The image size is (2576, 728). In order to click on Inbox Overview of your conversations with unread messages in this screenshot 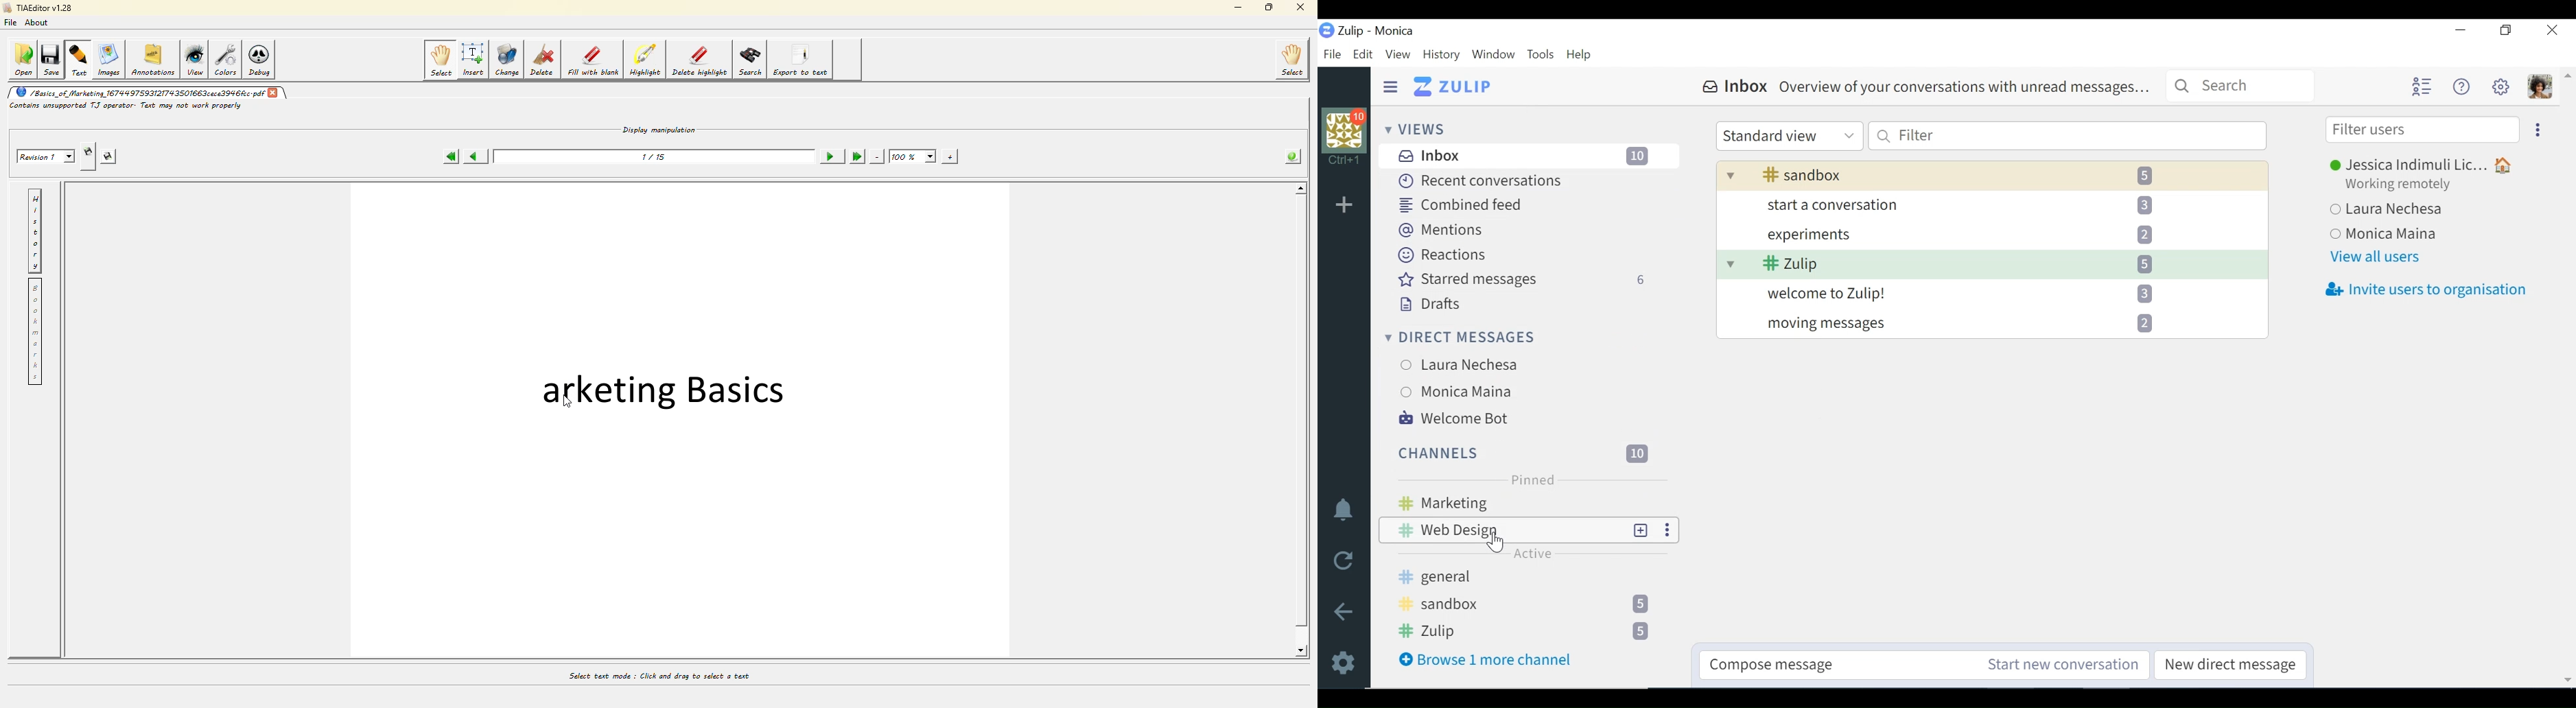, I will do `click(1923, 87)`.